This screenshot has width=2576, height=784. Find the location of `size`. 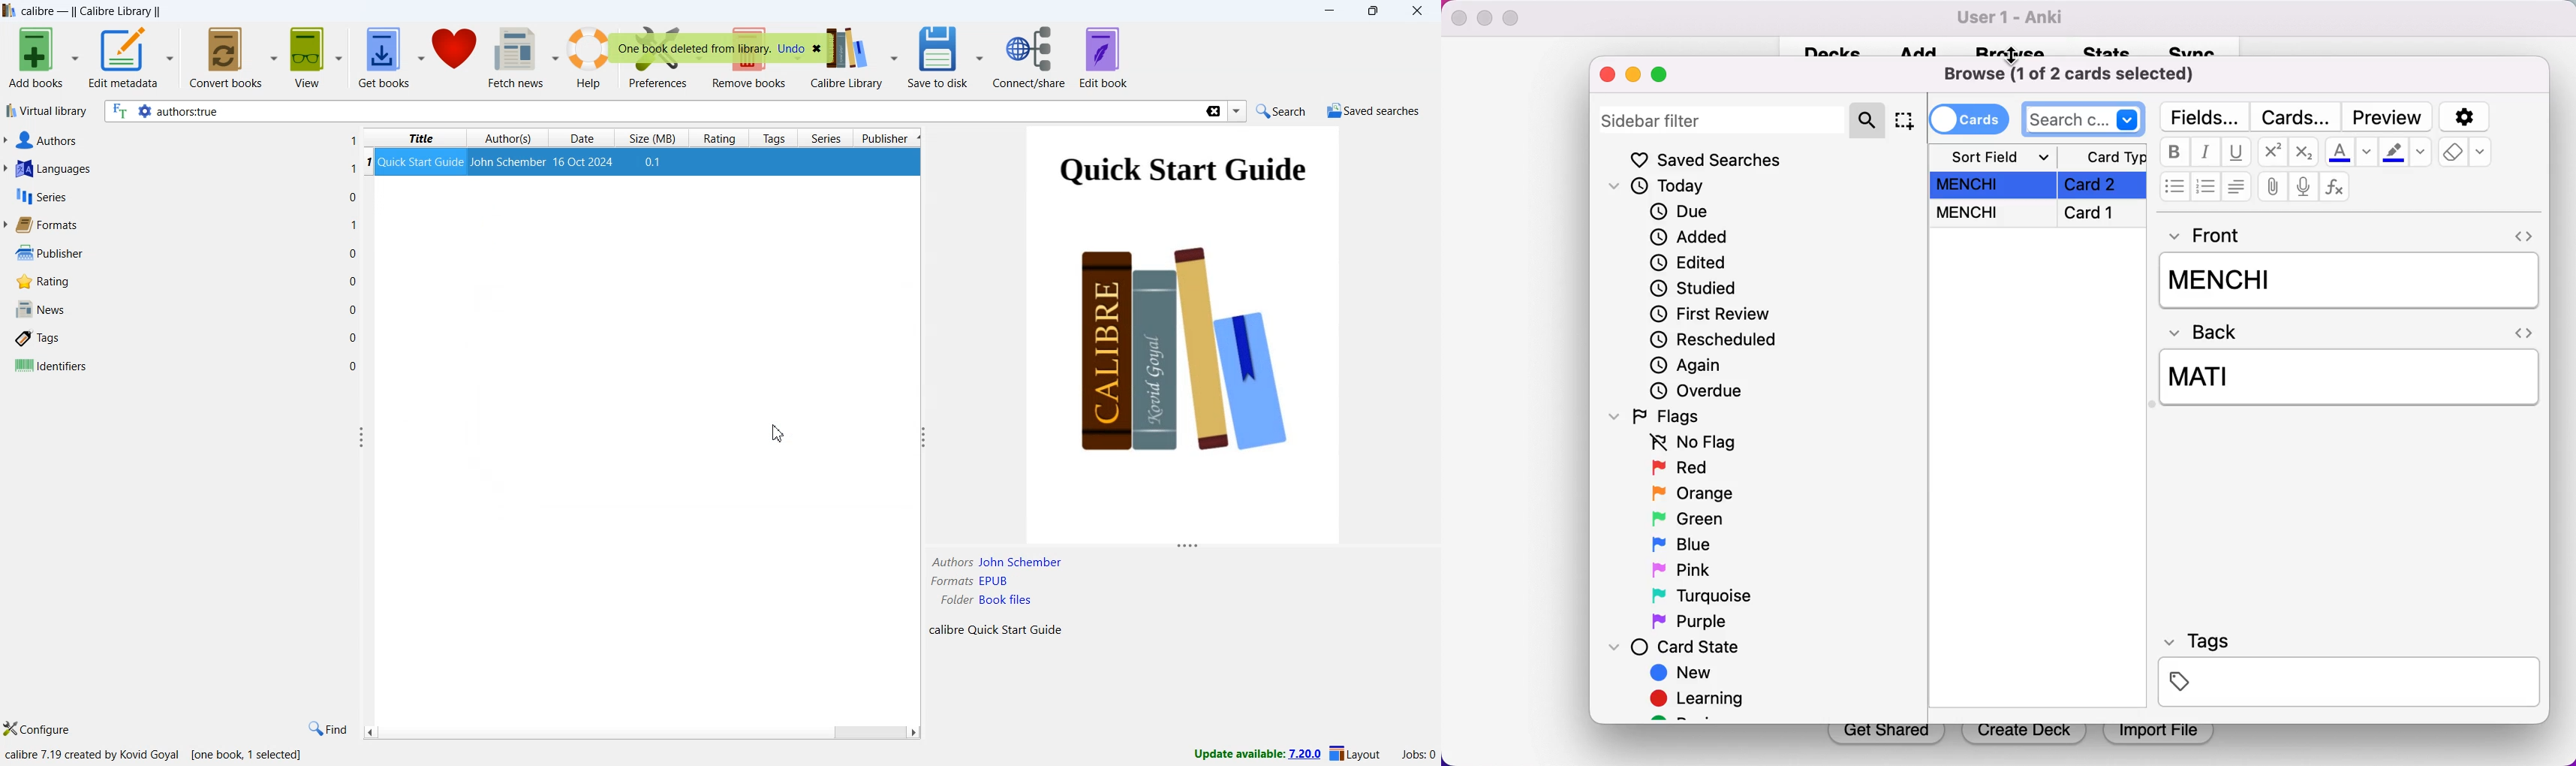

size is located at coordinates (654, 137).